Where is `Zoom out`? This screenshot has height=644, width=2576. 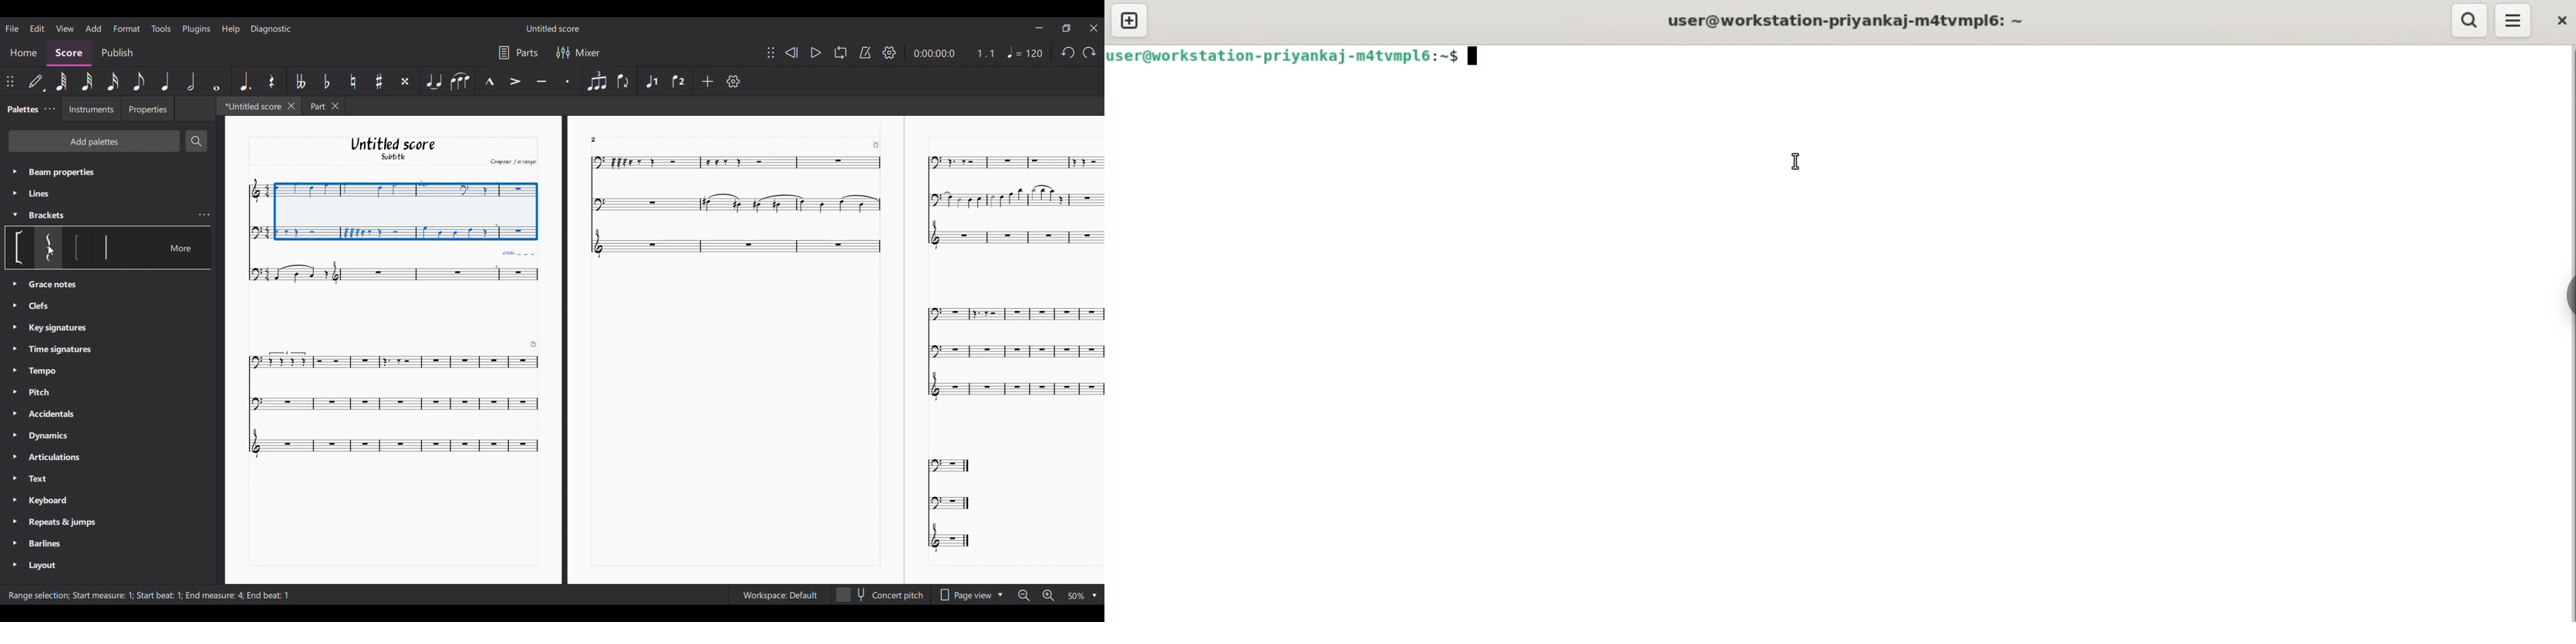
Zoom out is located at coordinates (1025, 596).